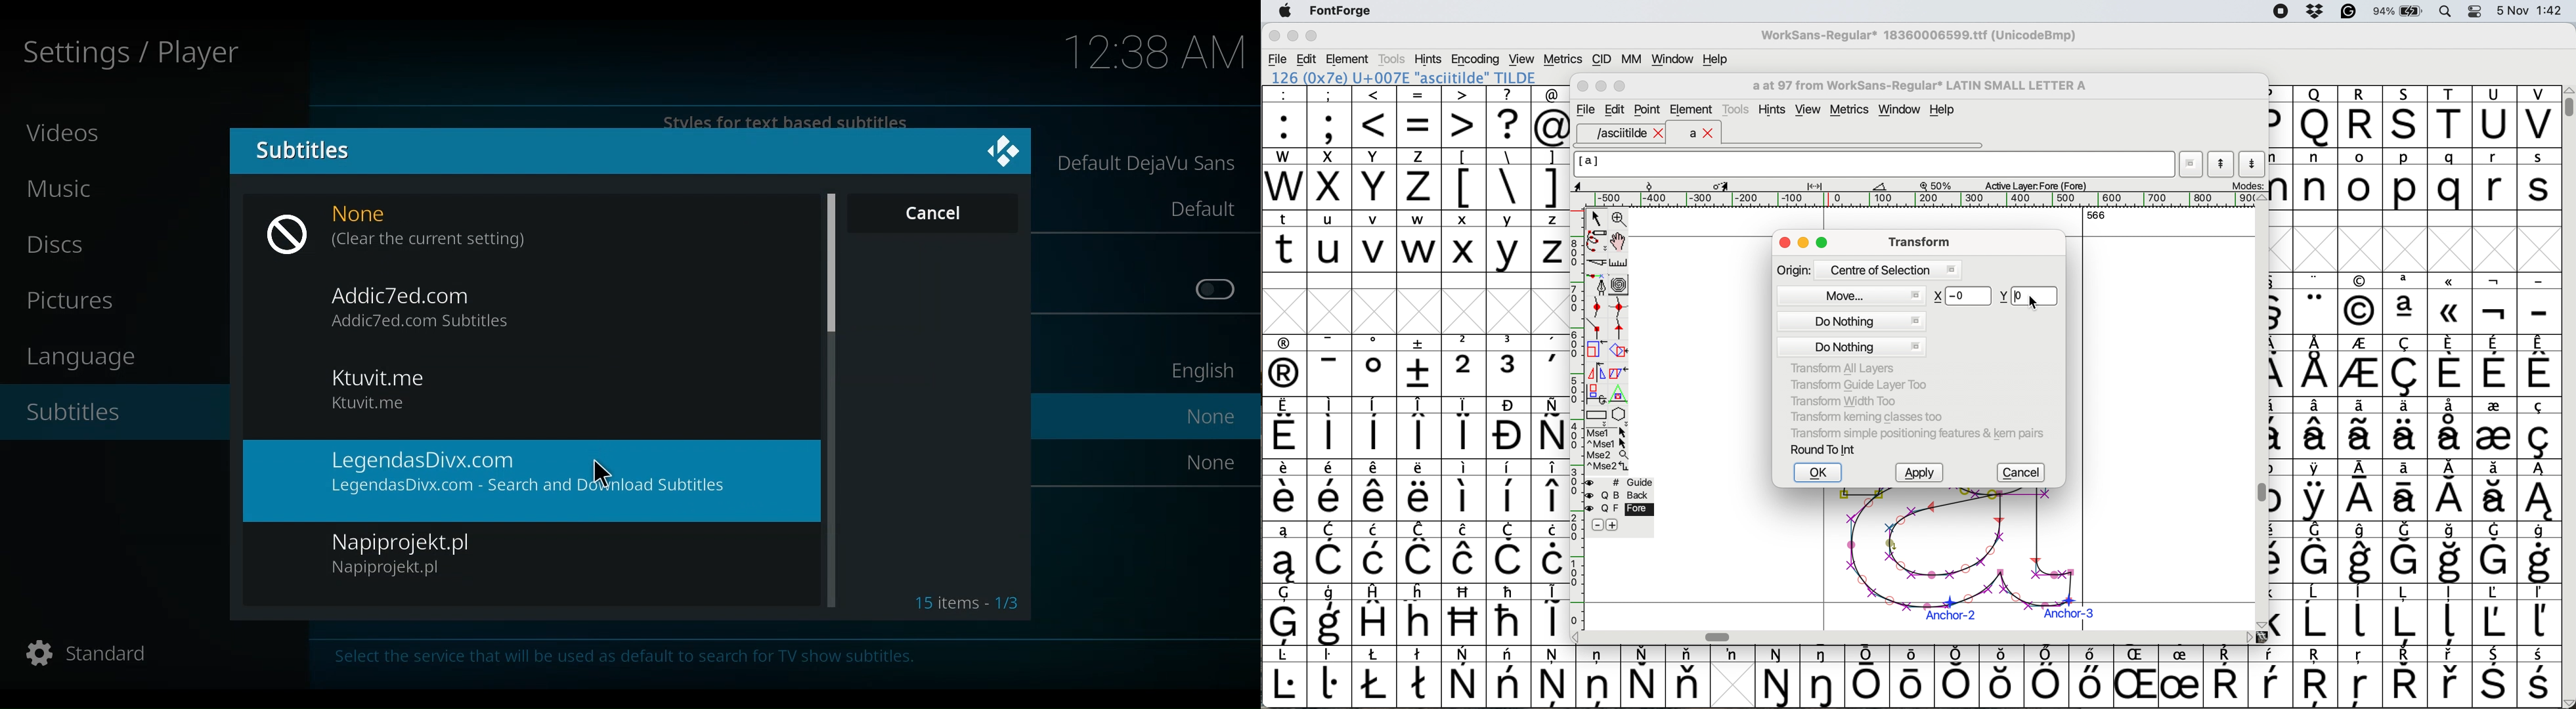  What do you see at coordinates (378, 377) in the screenshot?
I see `Ktuvit.me` at bounding box center [378, 377].